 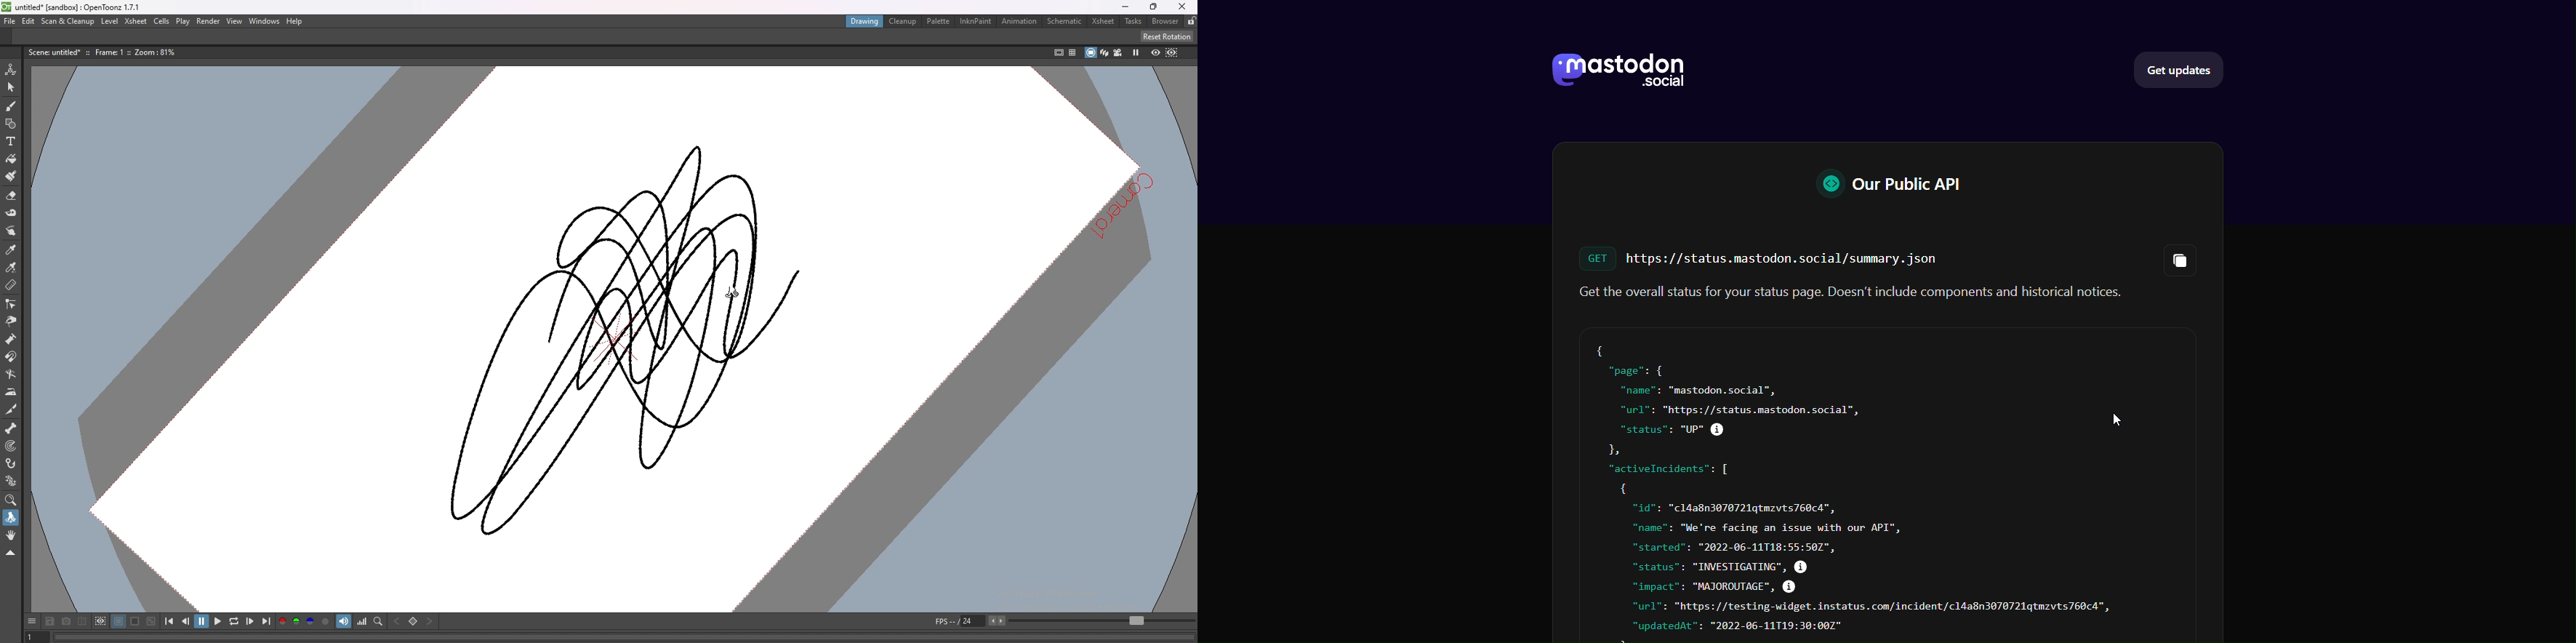 I want to click on rotate, so click(x=11, y=518).